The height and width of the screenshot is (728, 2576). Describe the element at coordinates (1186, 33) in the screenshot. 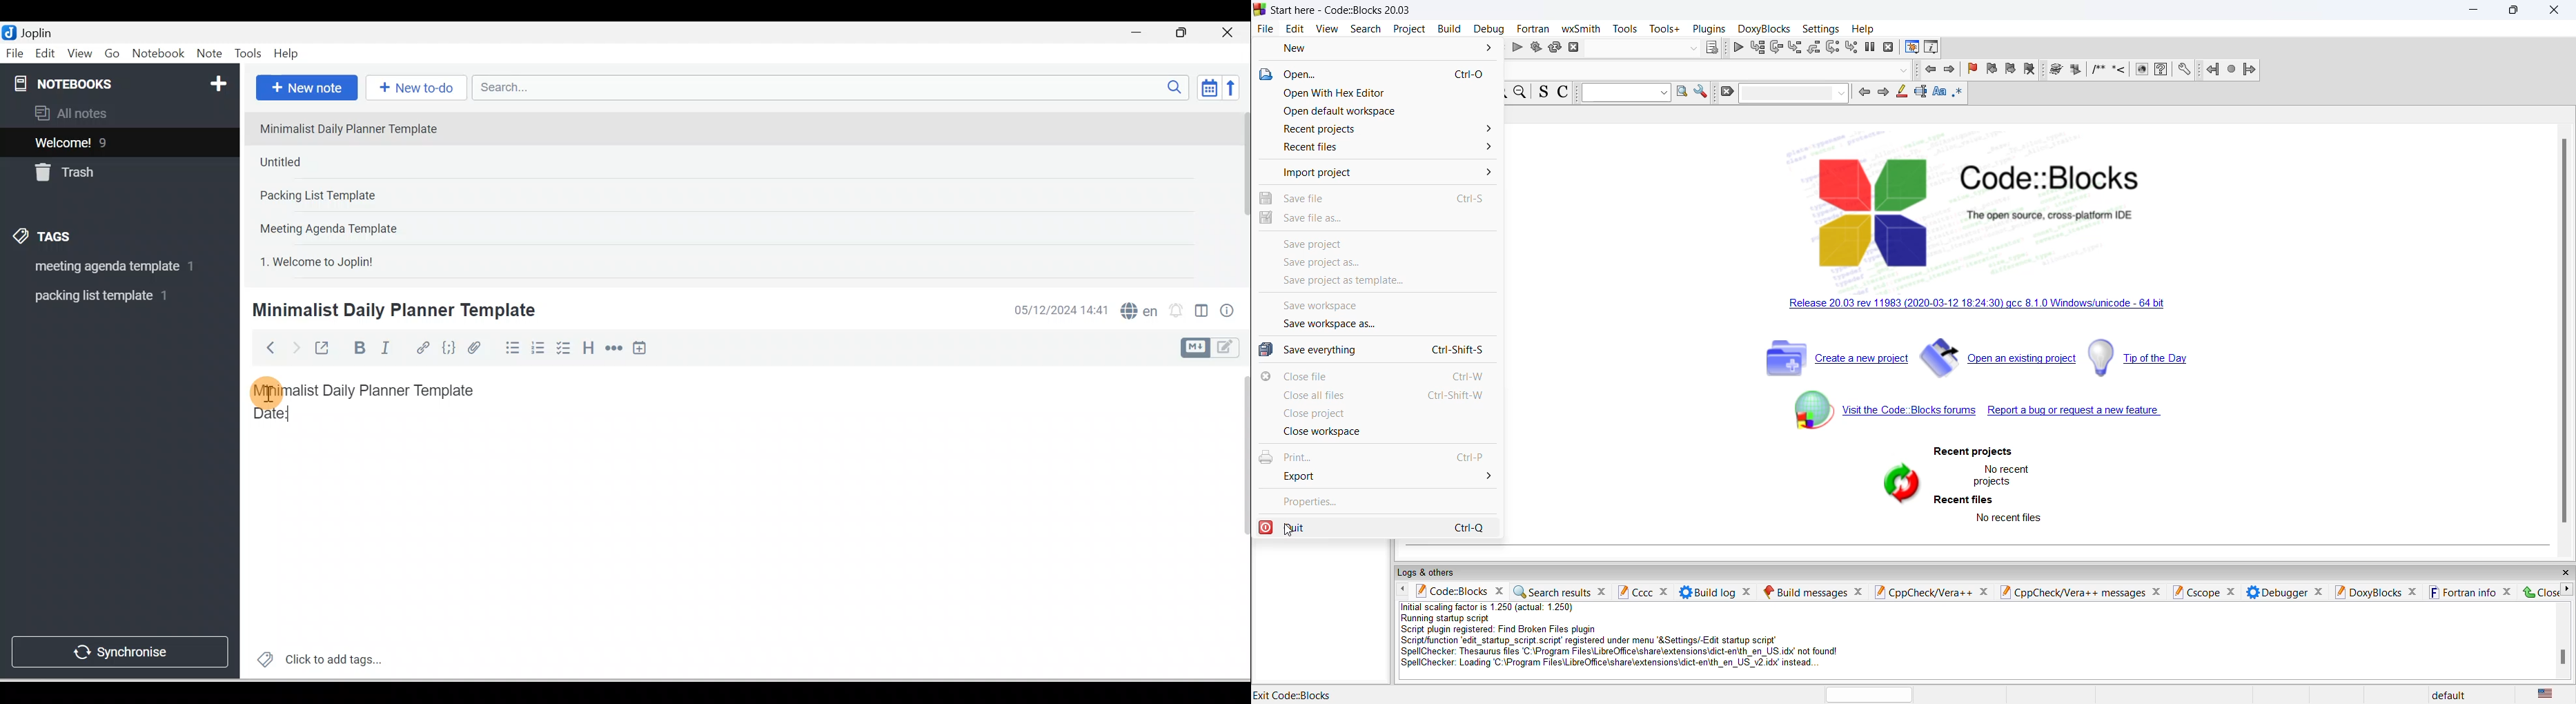

I see `Maximise` at that location.